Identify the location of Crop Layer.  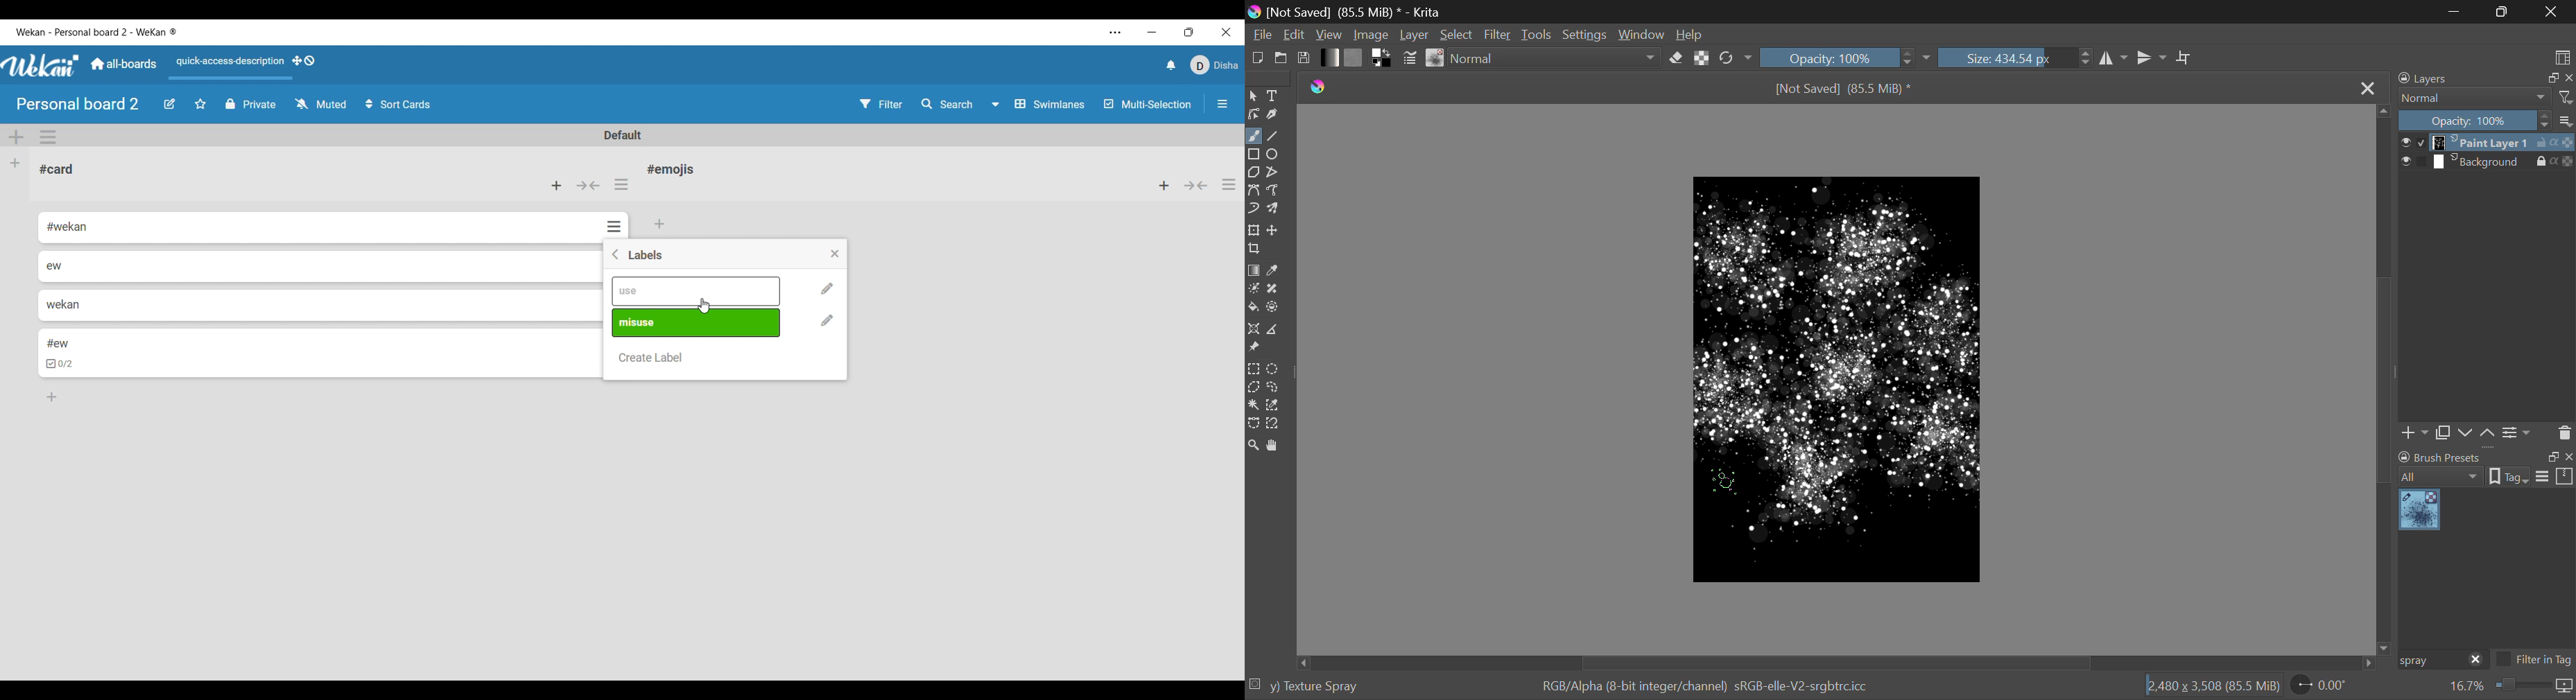
(1256, 250).